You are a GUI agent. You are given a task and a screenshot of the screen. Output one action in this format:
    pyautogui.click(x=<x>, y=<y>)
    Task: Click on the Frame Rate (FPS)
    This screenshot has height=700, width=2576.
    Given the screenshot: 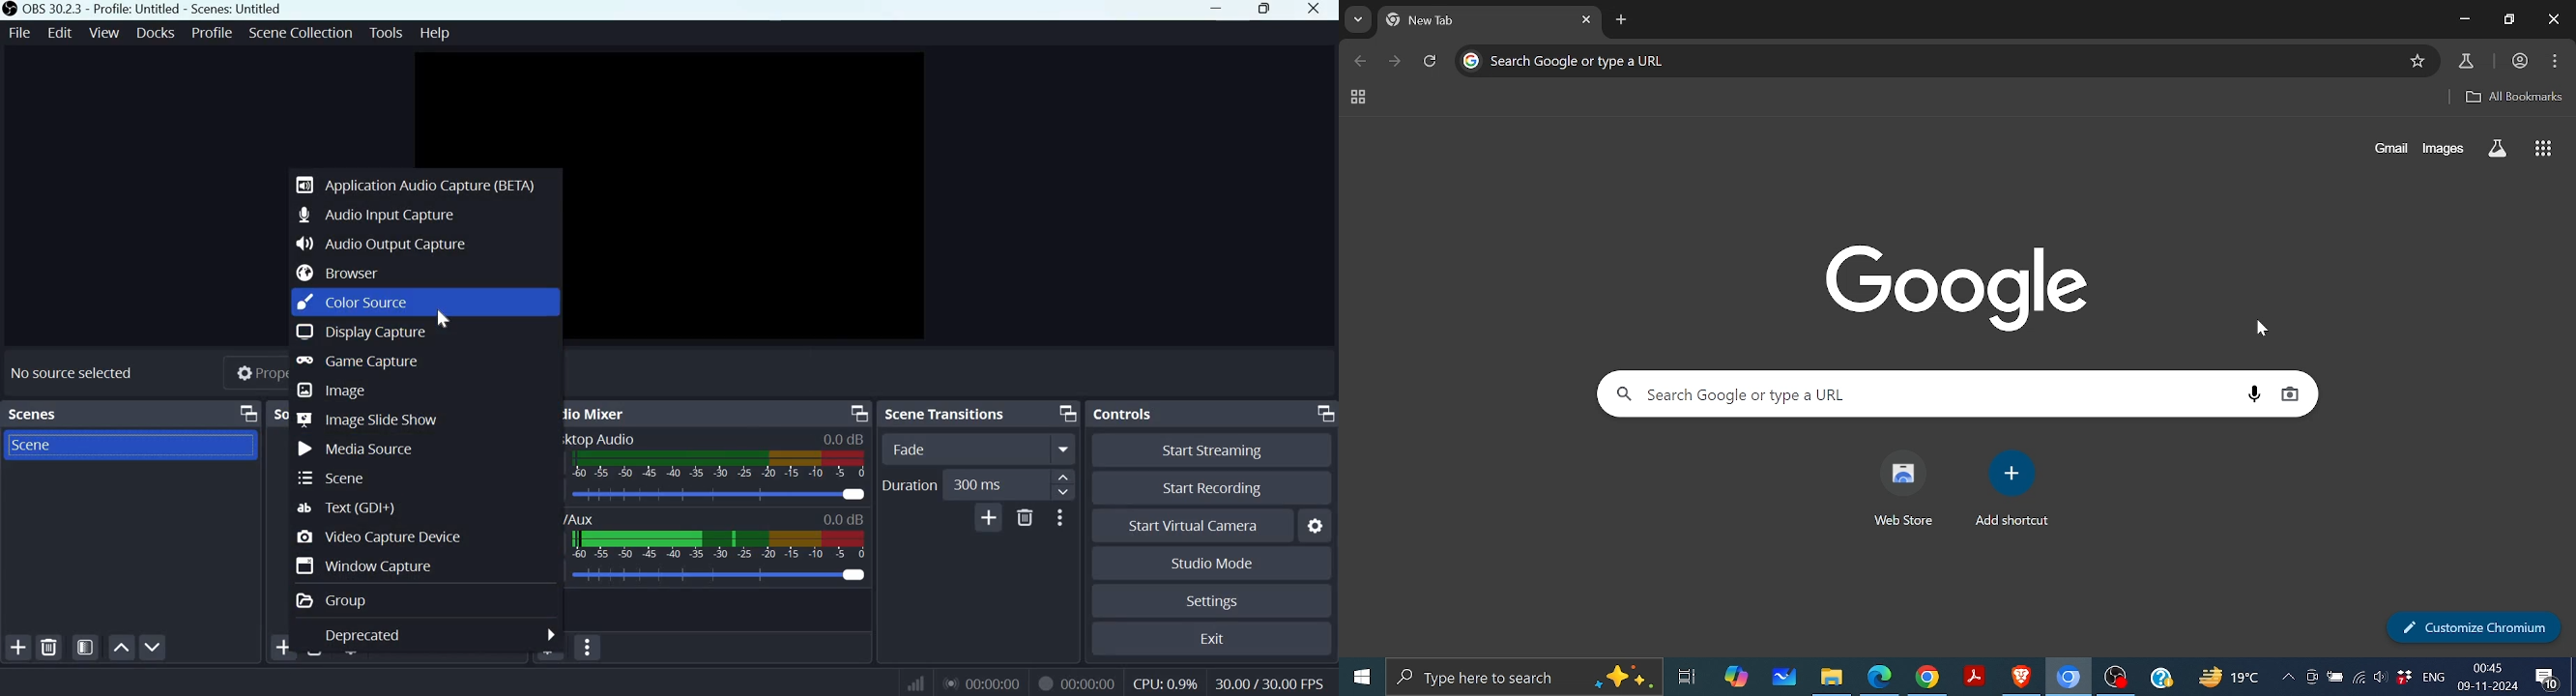 What is the action you would take?
    pyautogui.click(x=1266, y=682)
    